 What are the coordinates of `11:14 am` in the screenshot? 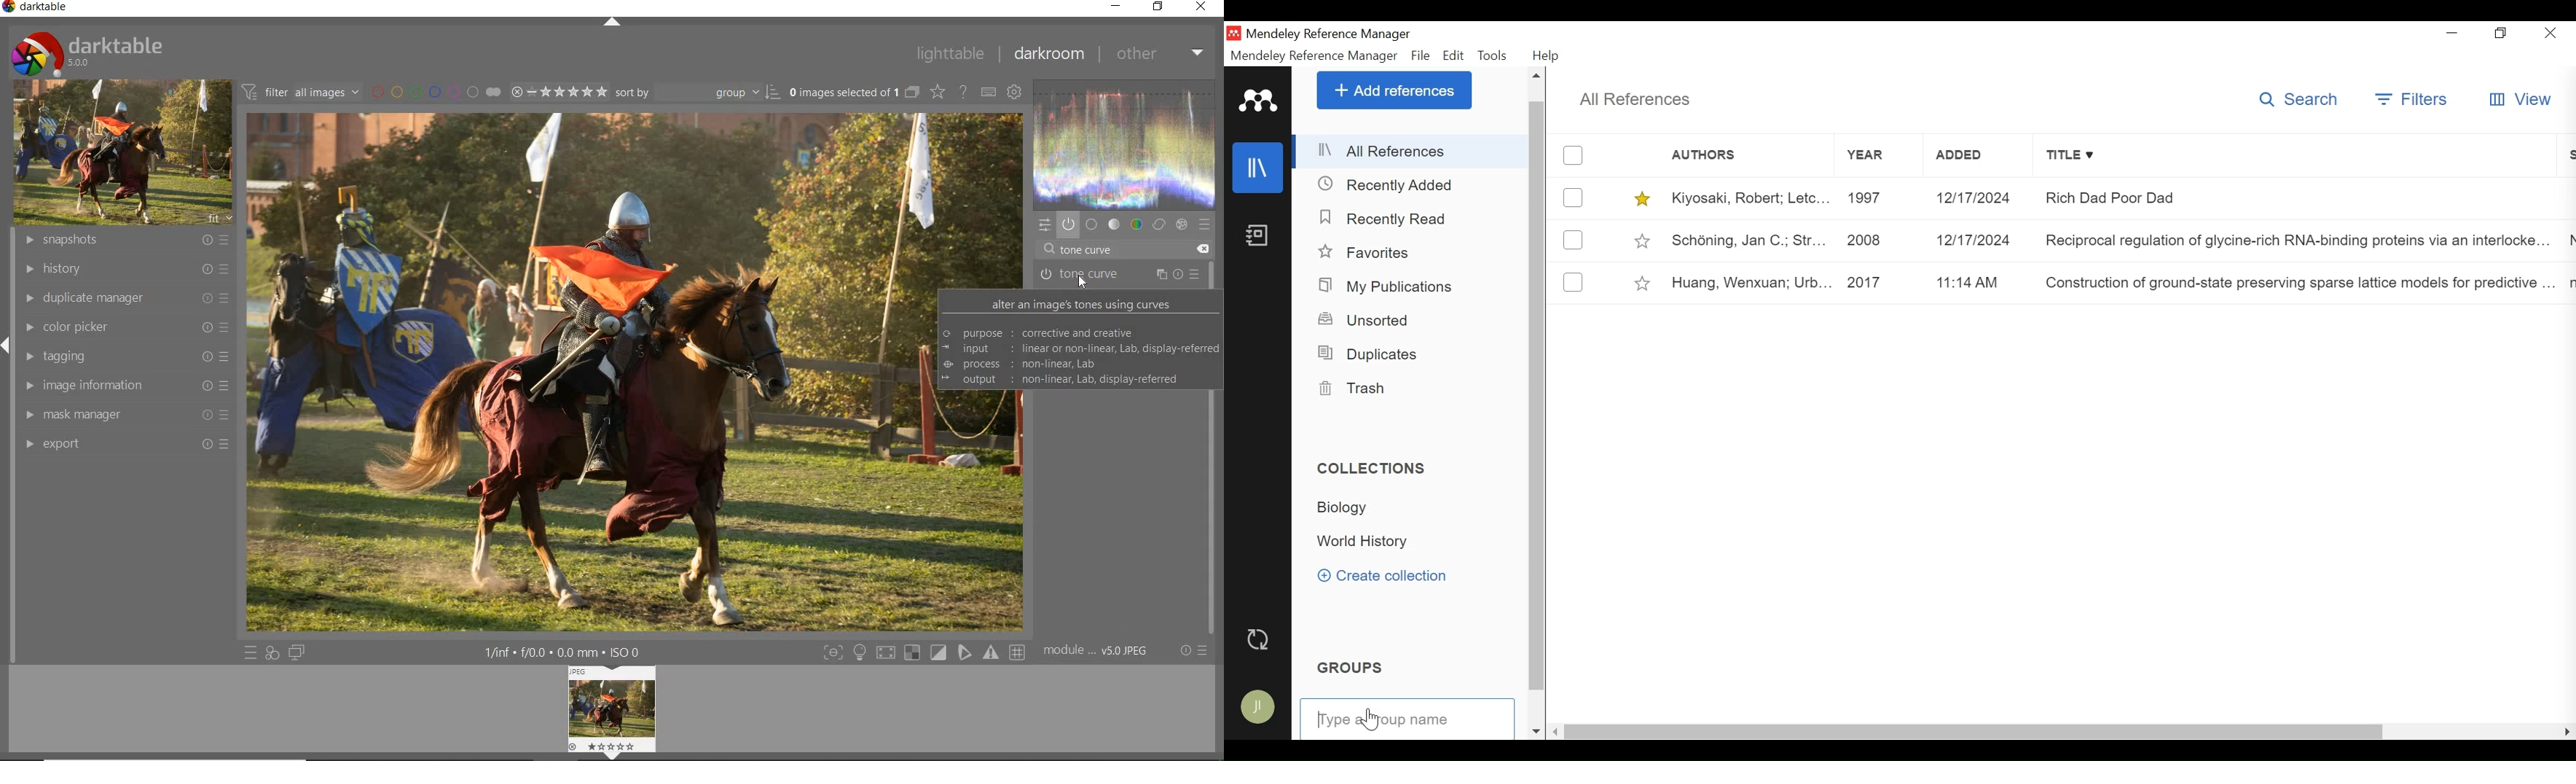 It's located at (1979, 281).